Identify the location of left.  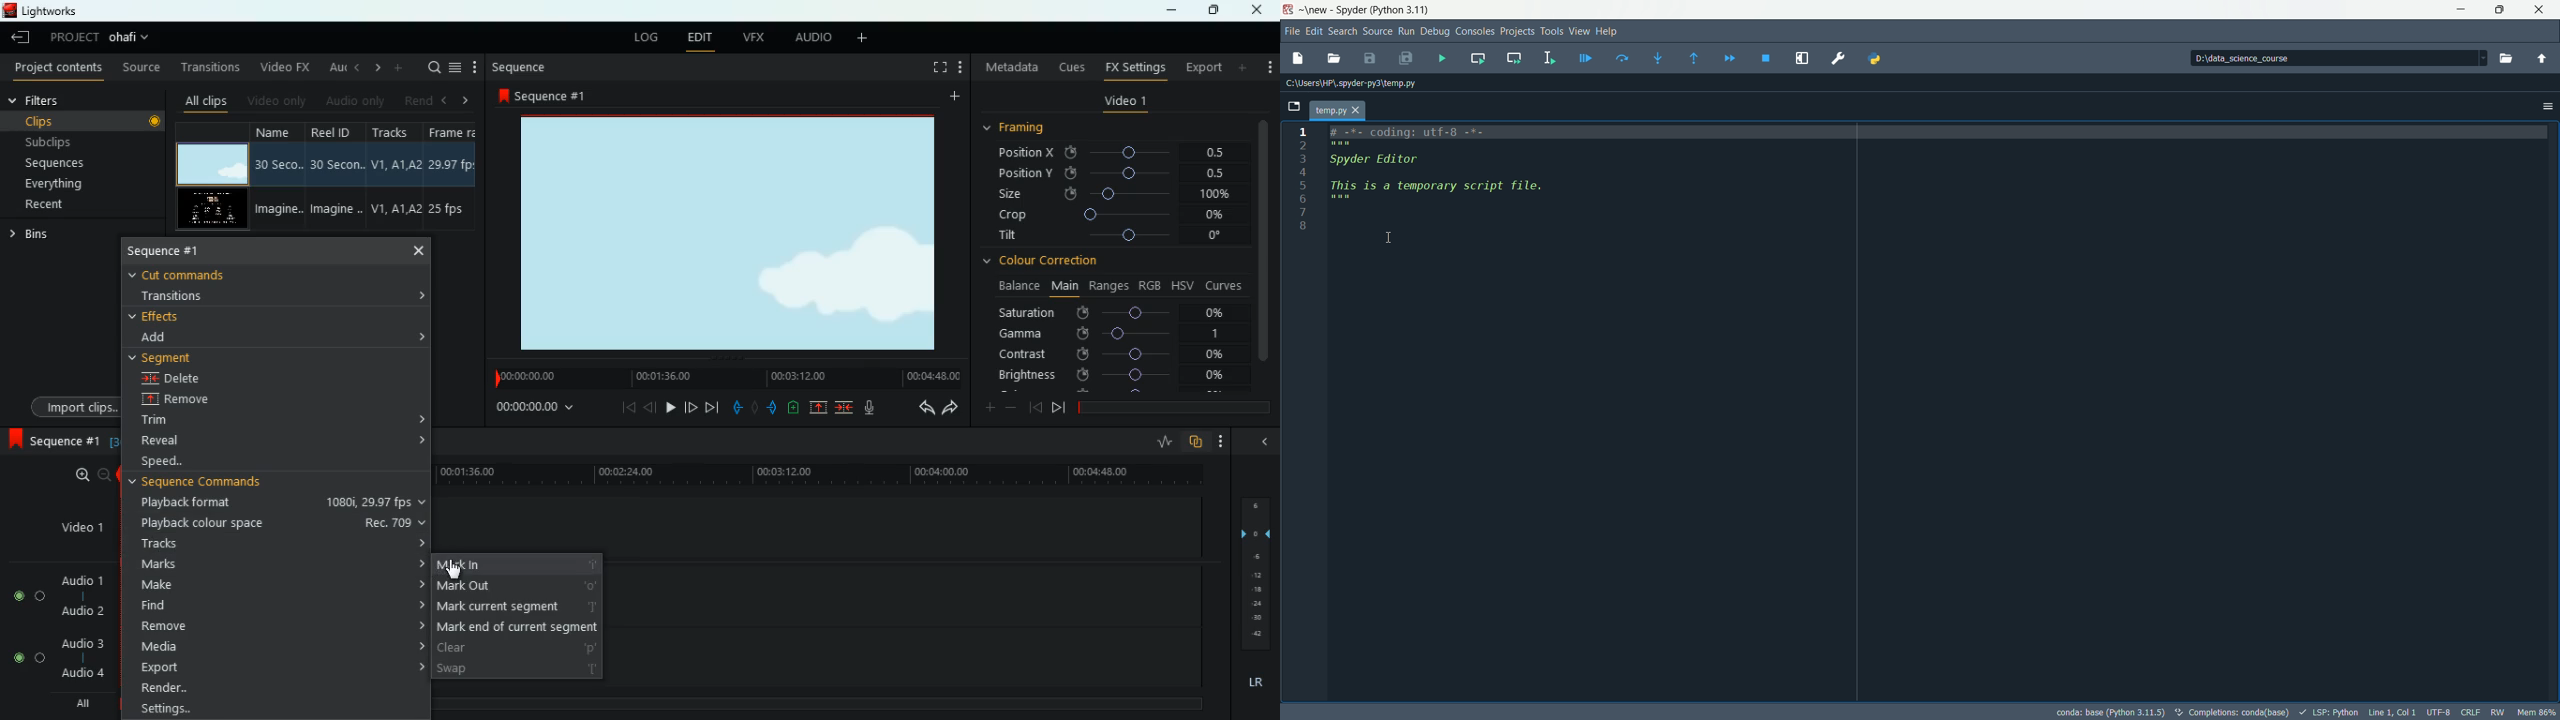
(446, 99).